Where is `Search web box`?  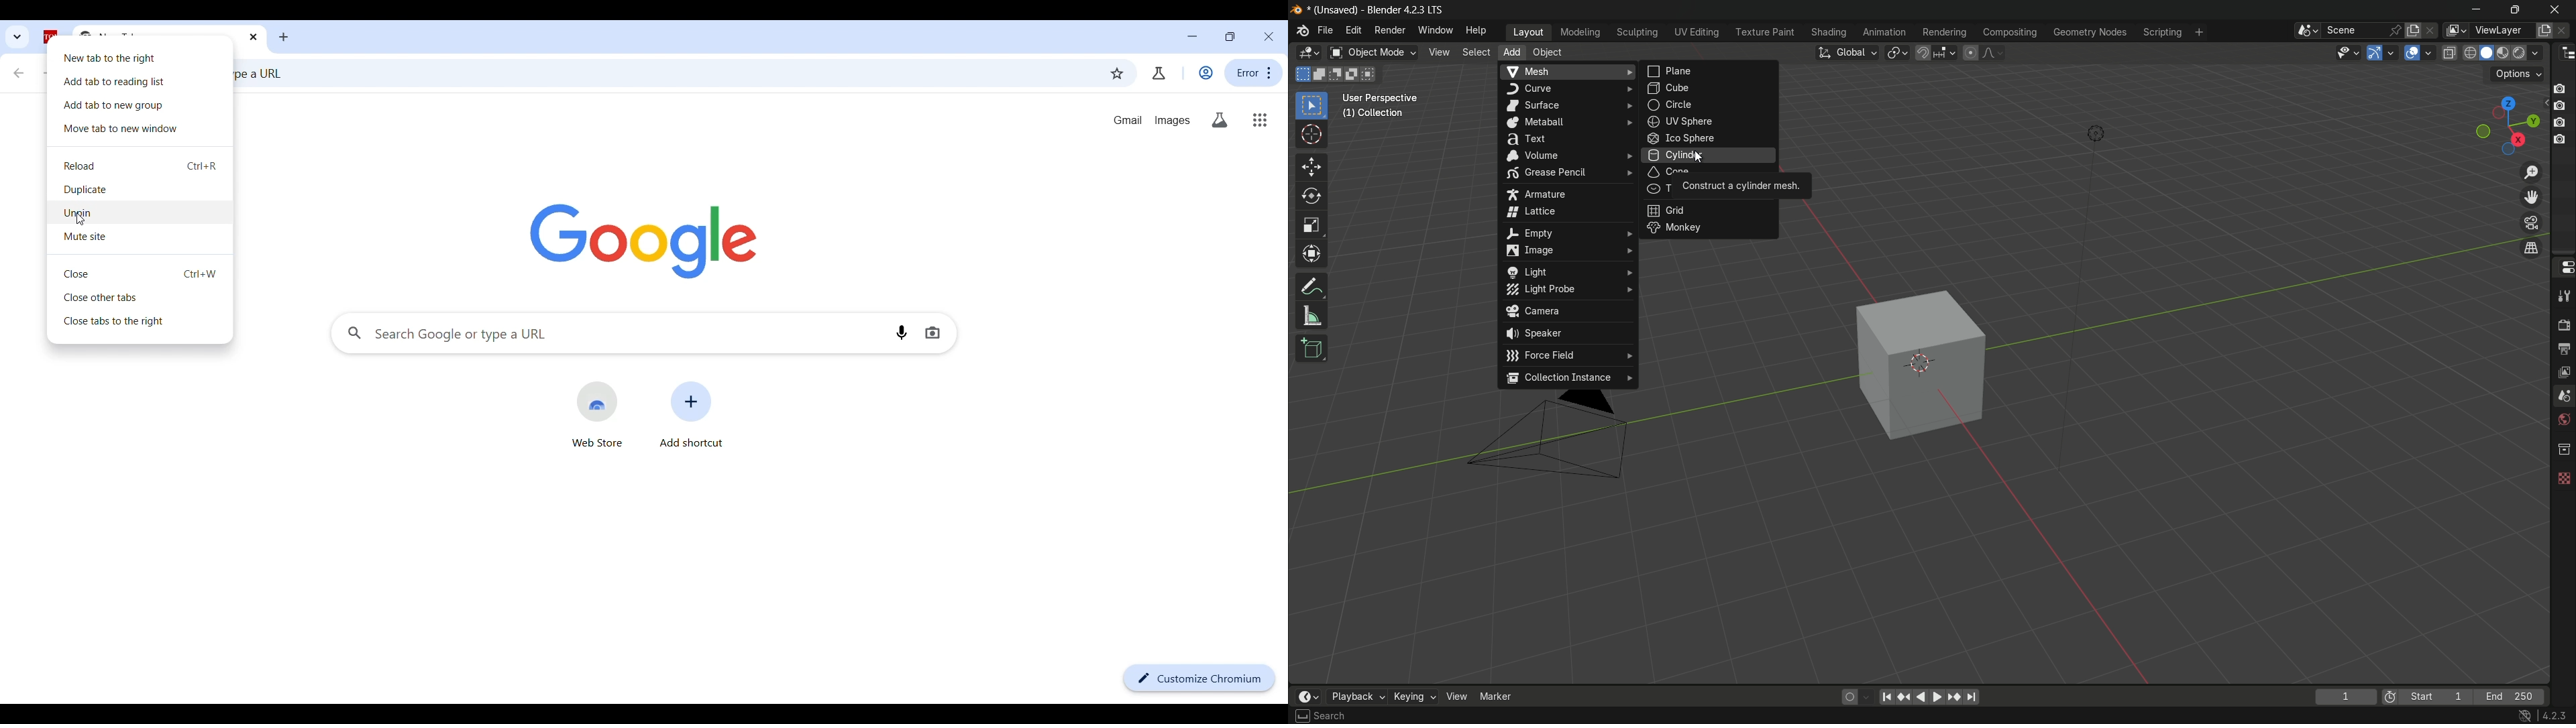
Search web box is located at coordinates (662, 75).